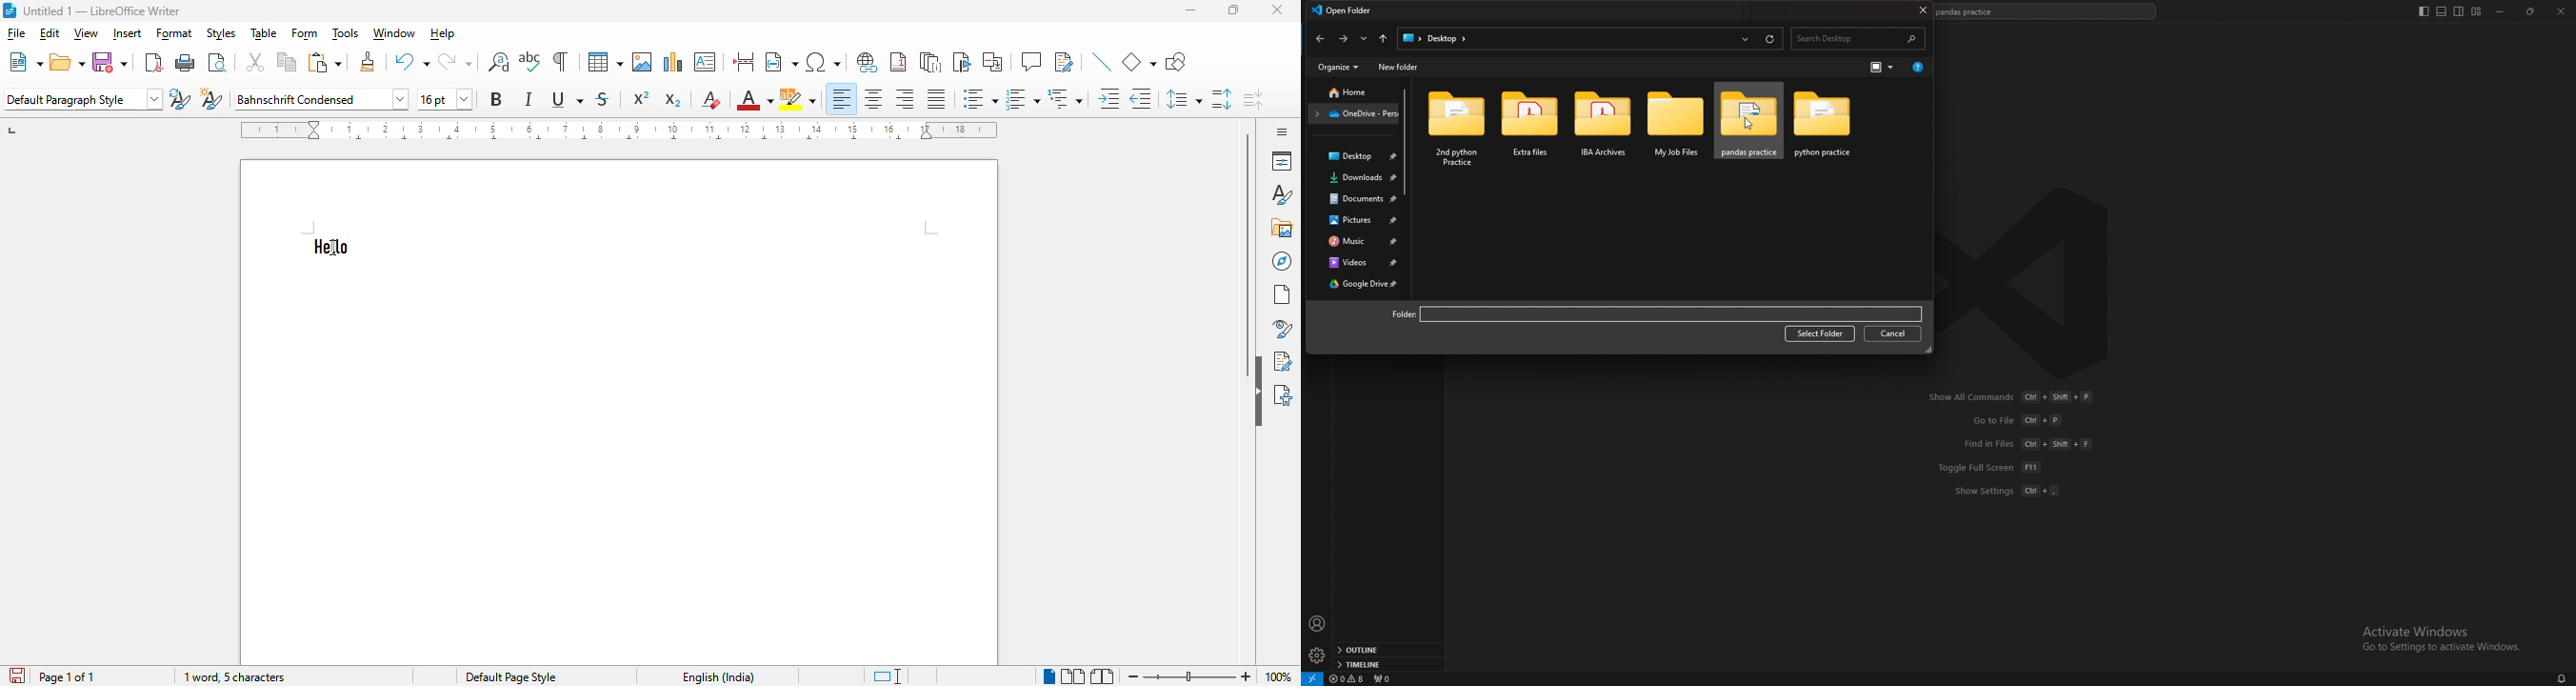 This screenshot has height=700, width=2576. Describe the element at coordinates (1022, 98) in the screenshot. I see `toggle ordered list` at that location.